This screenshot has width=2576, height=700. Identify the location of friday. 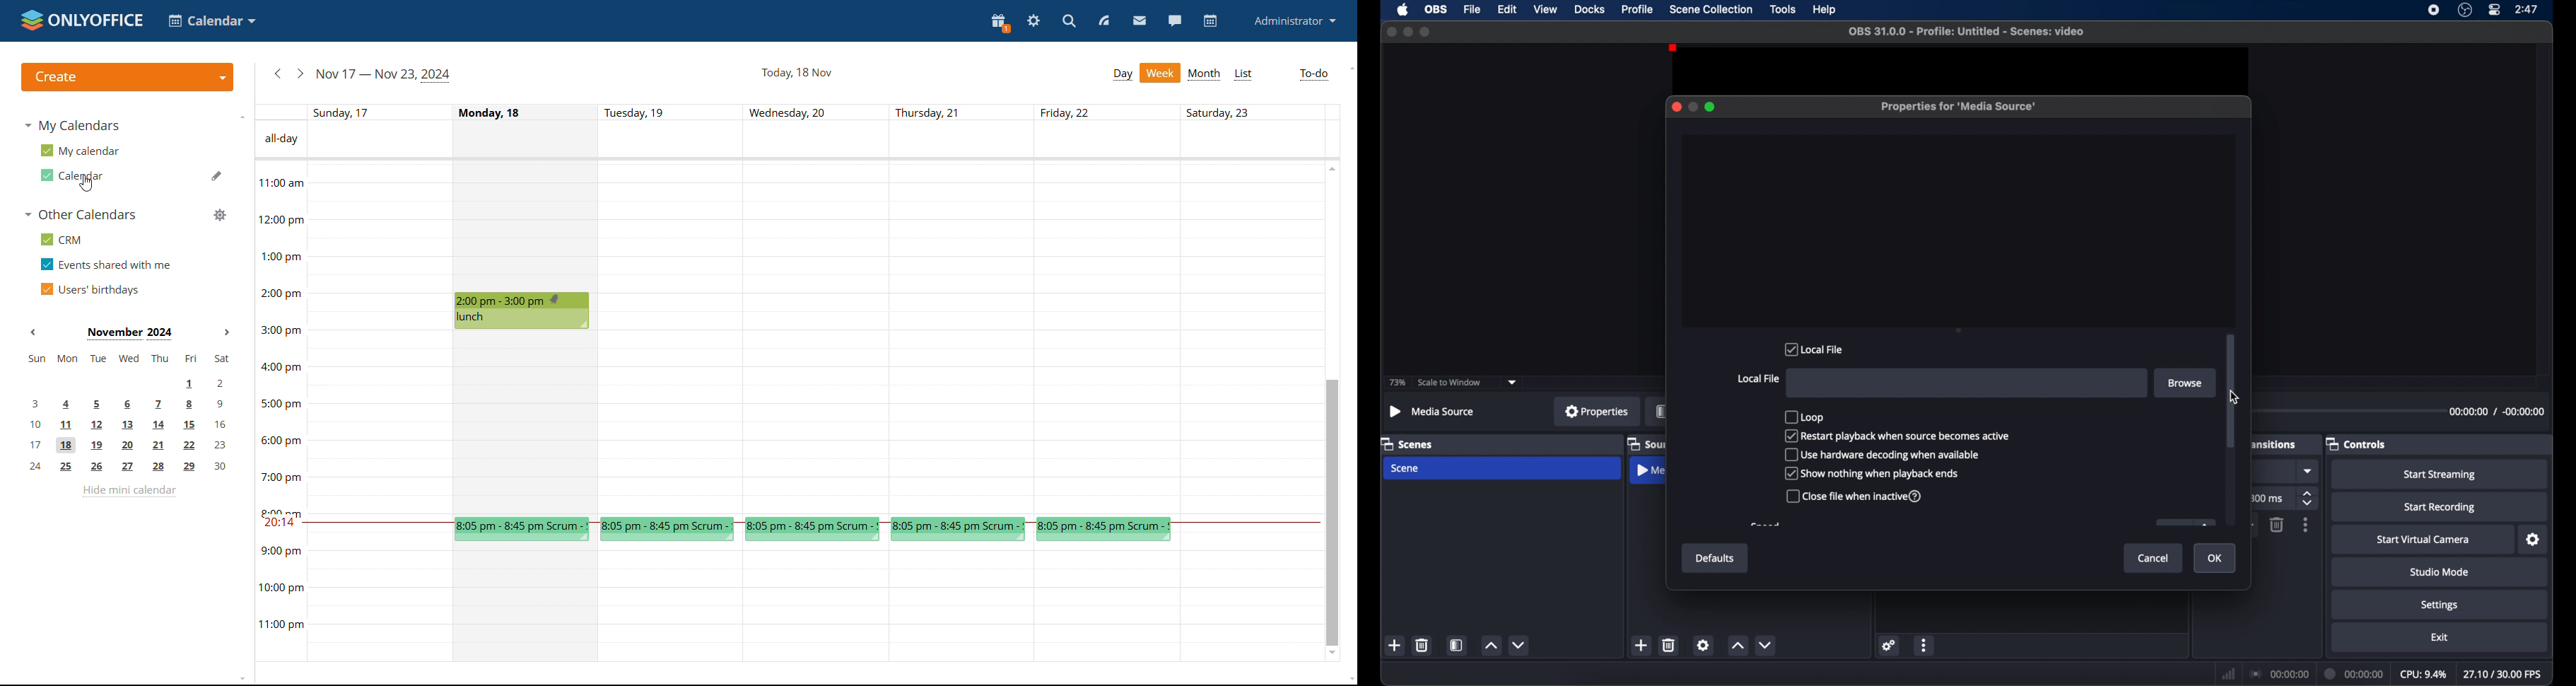
(1106, 604).